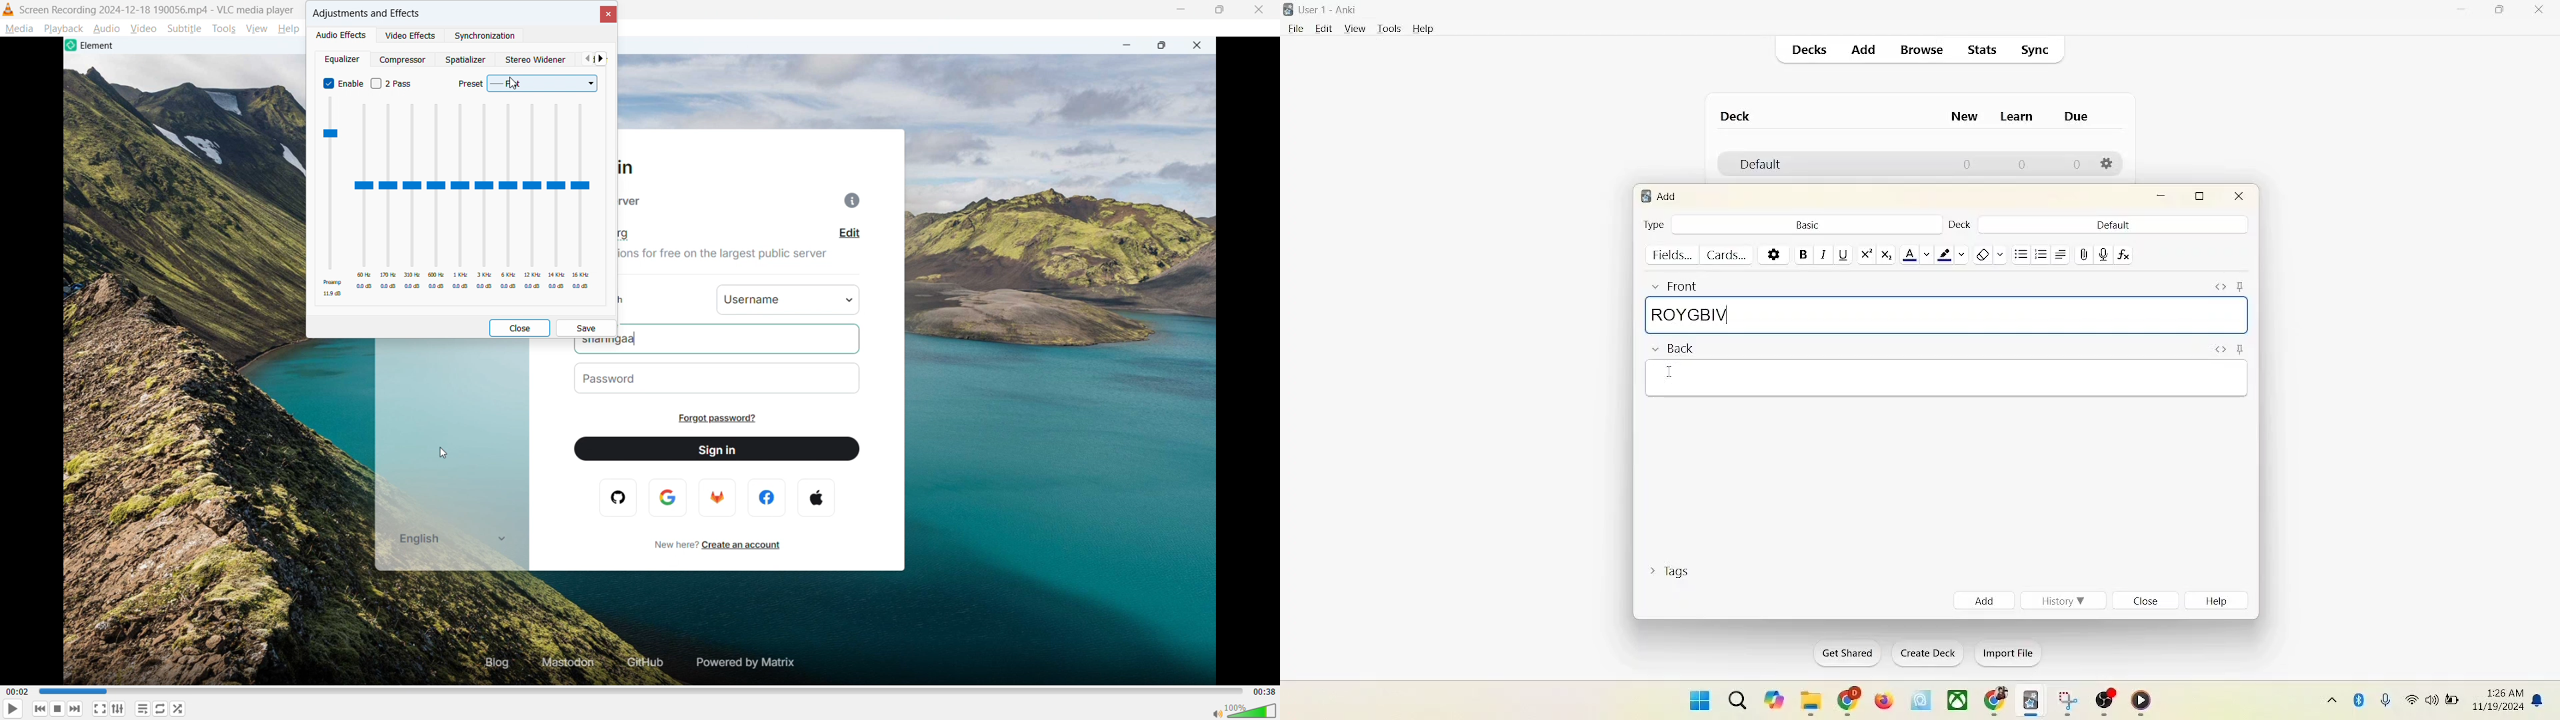 This screenshot has width=2576, height=728. I want to click on create deck, so click(1924, 654).